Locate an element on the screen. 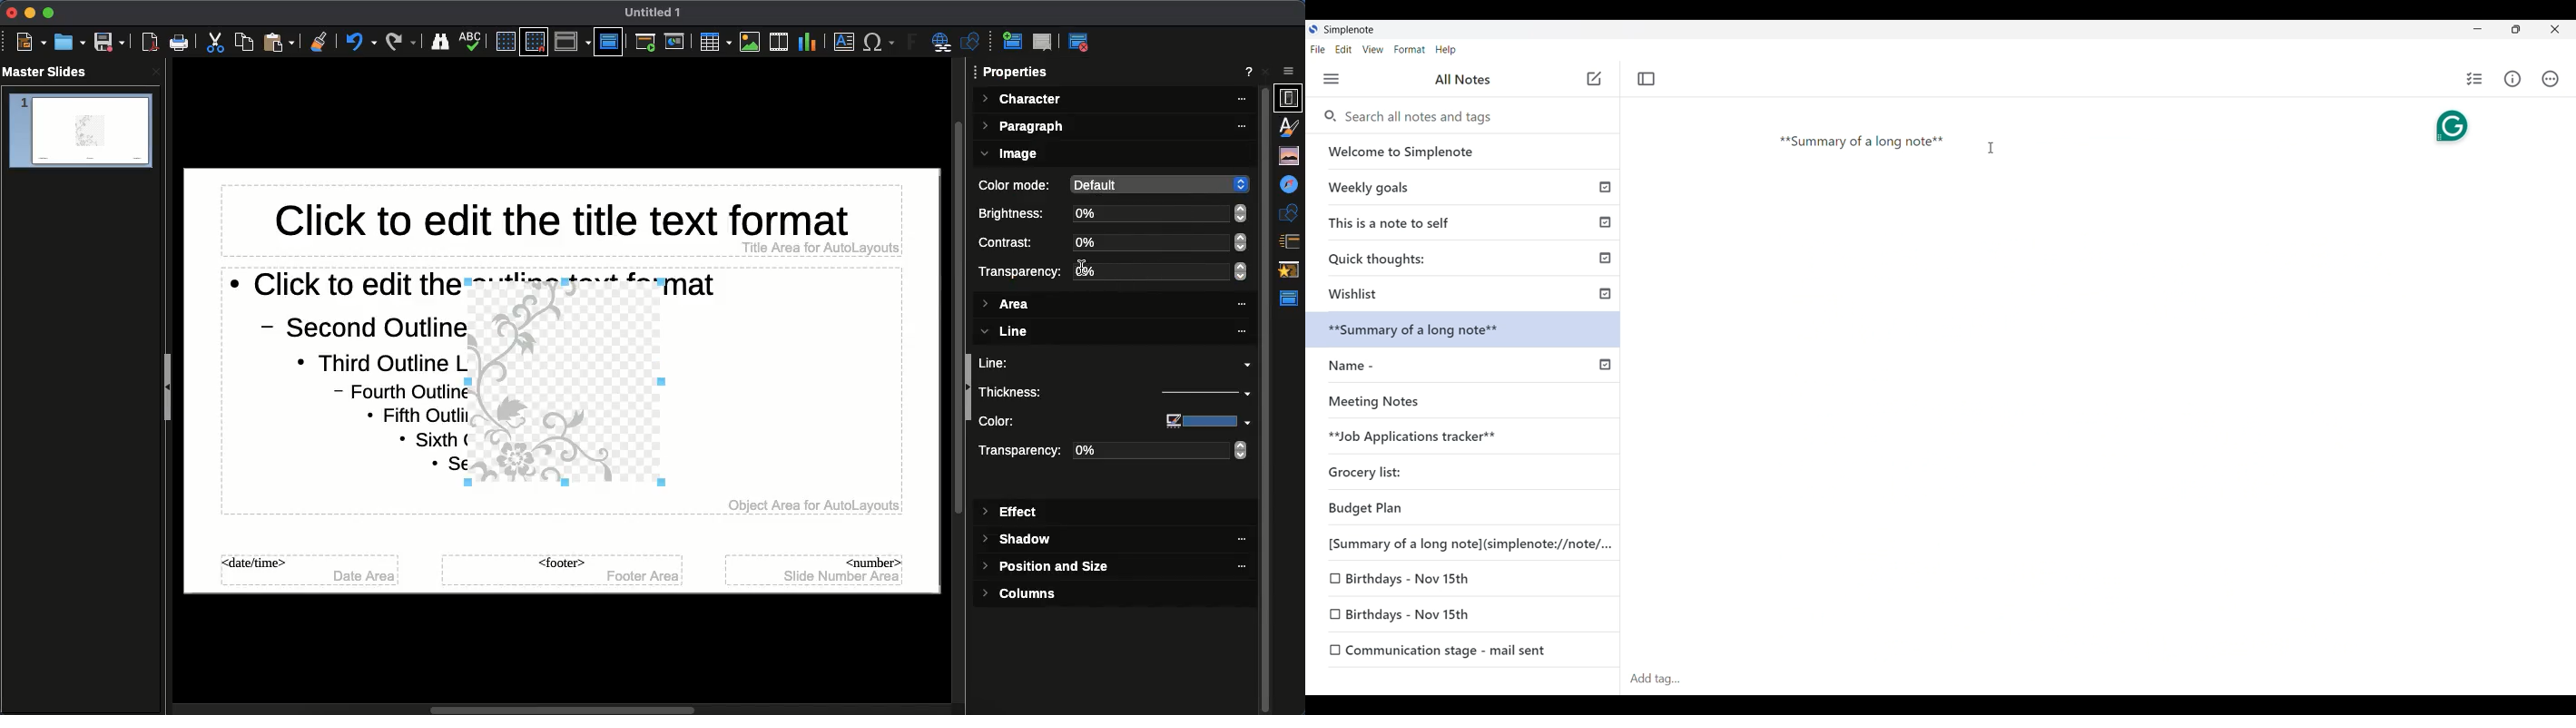 This screenshot has height=728, width=2576. vertical scroll bar is located at coordinates (952, 383).